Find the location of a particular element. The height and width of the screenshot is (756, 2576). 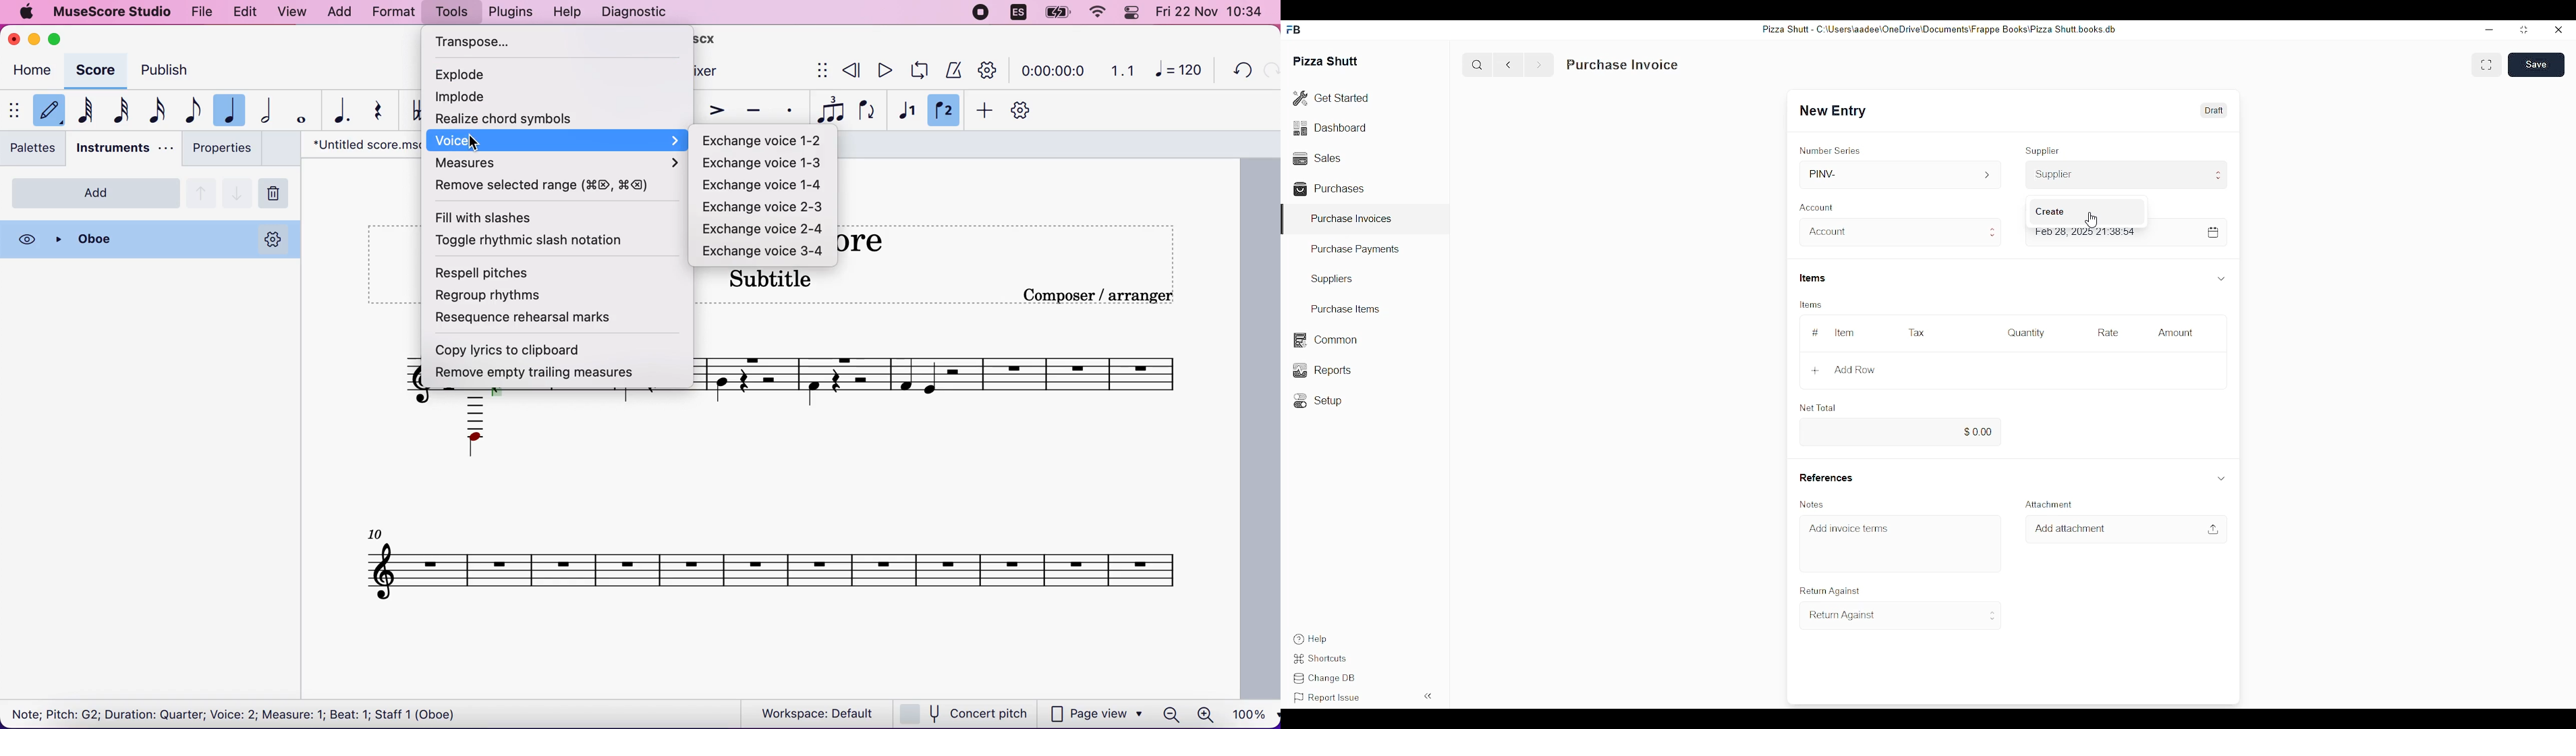

Purchase Invoices is located at coordinates (1351, 218).